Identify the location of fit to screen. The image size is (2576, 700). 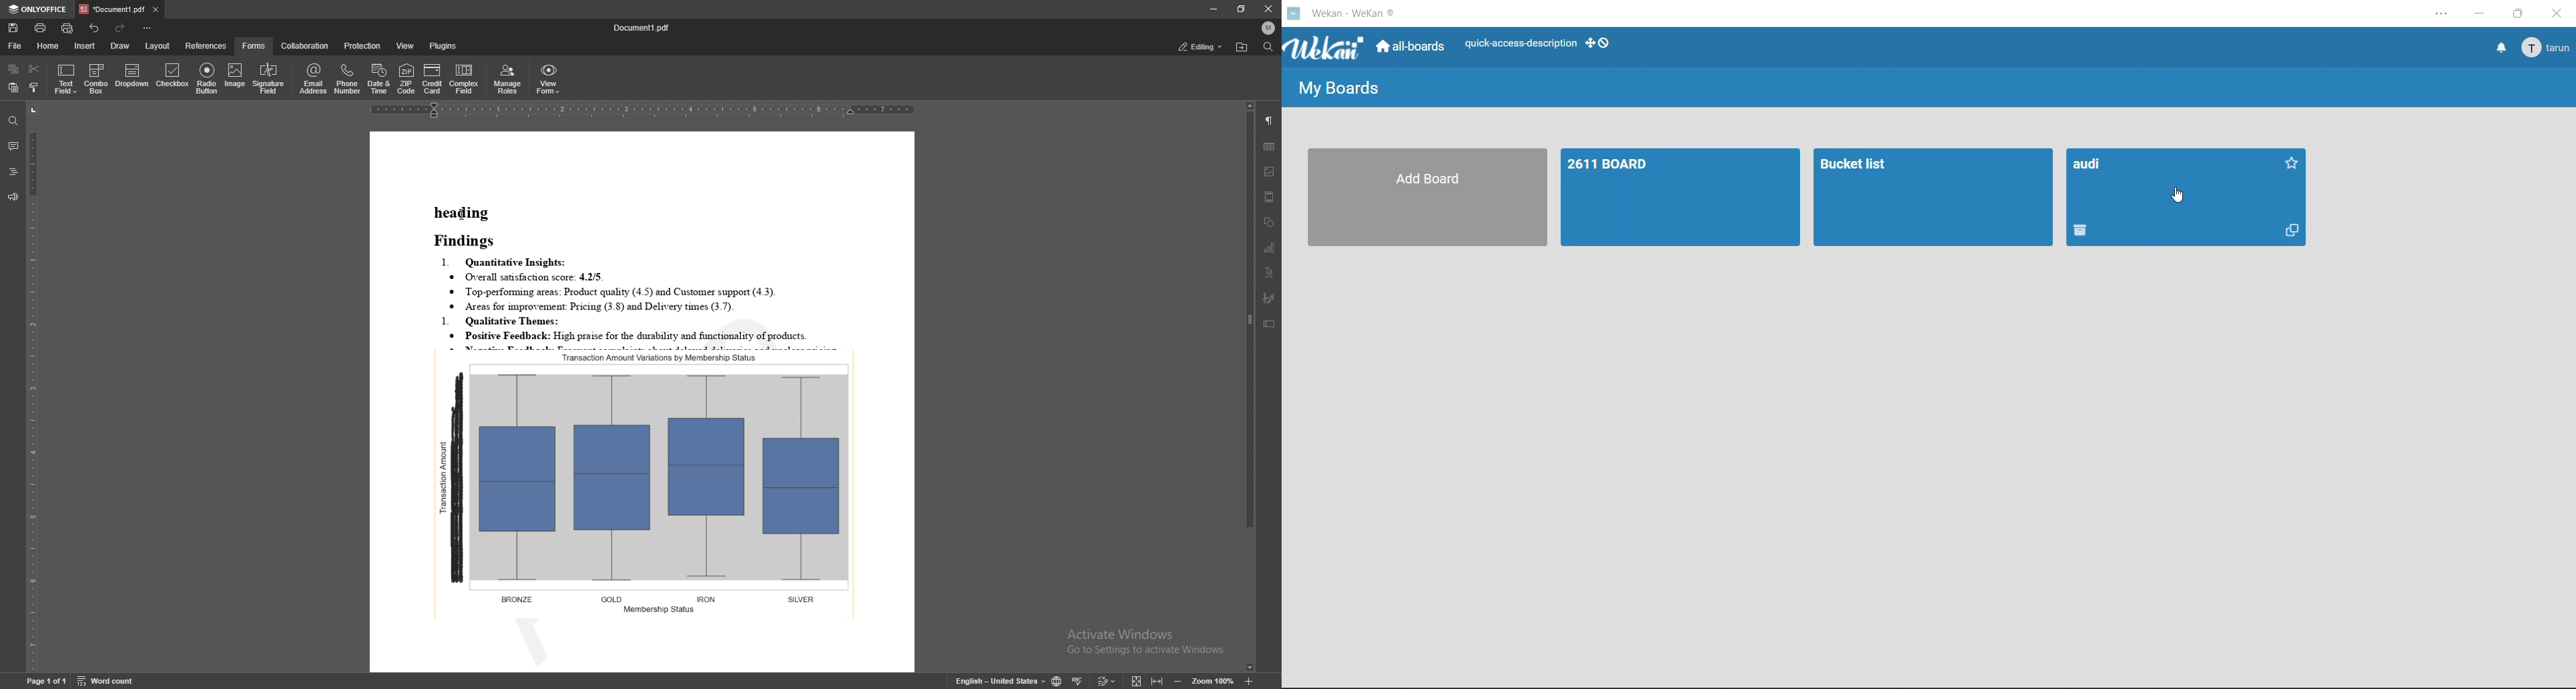
(1136, 682).